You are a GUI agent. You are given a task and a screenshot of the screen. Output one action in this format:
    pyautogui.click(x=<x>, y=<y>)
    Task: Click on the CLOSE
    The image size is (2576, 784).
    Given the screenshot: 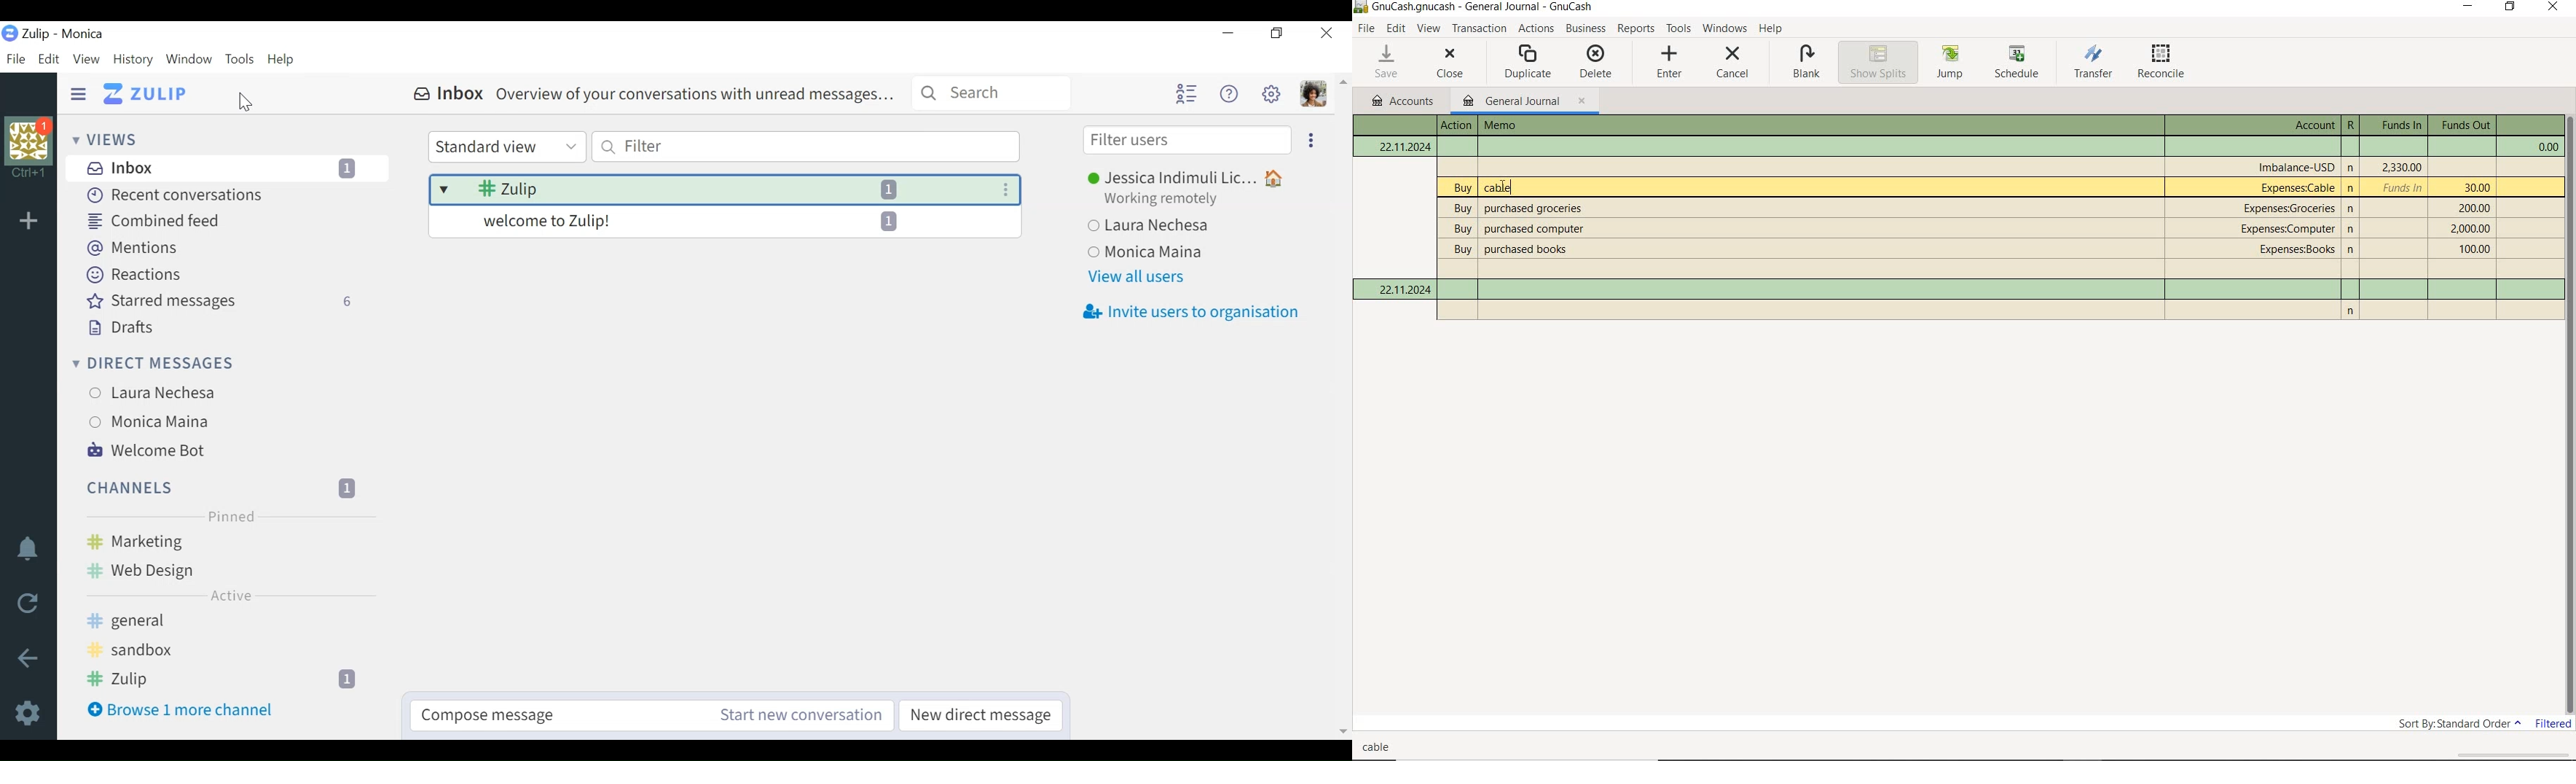 What is the action you would take?
    pyautogui.click(x=2553, y=7)
    